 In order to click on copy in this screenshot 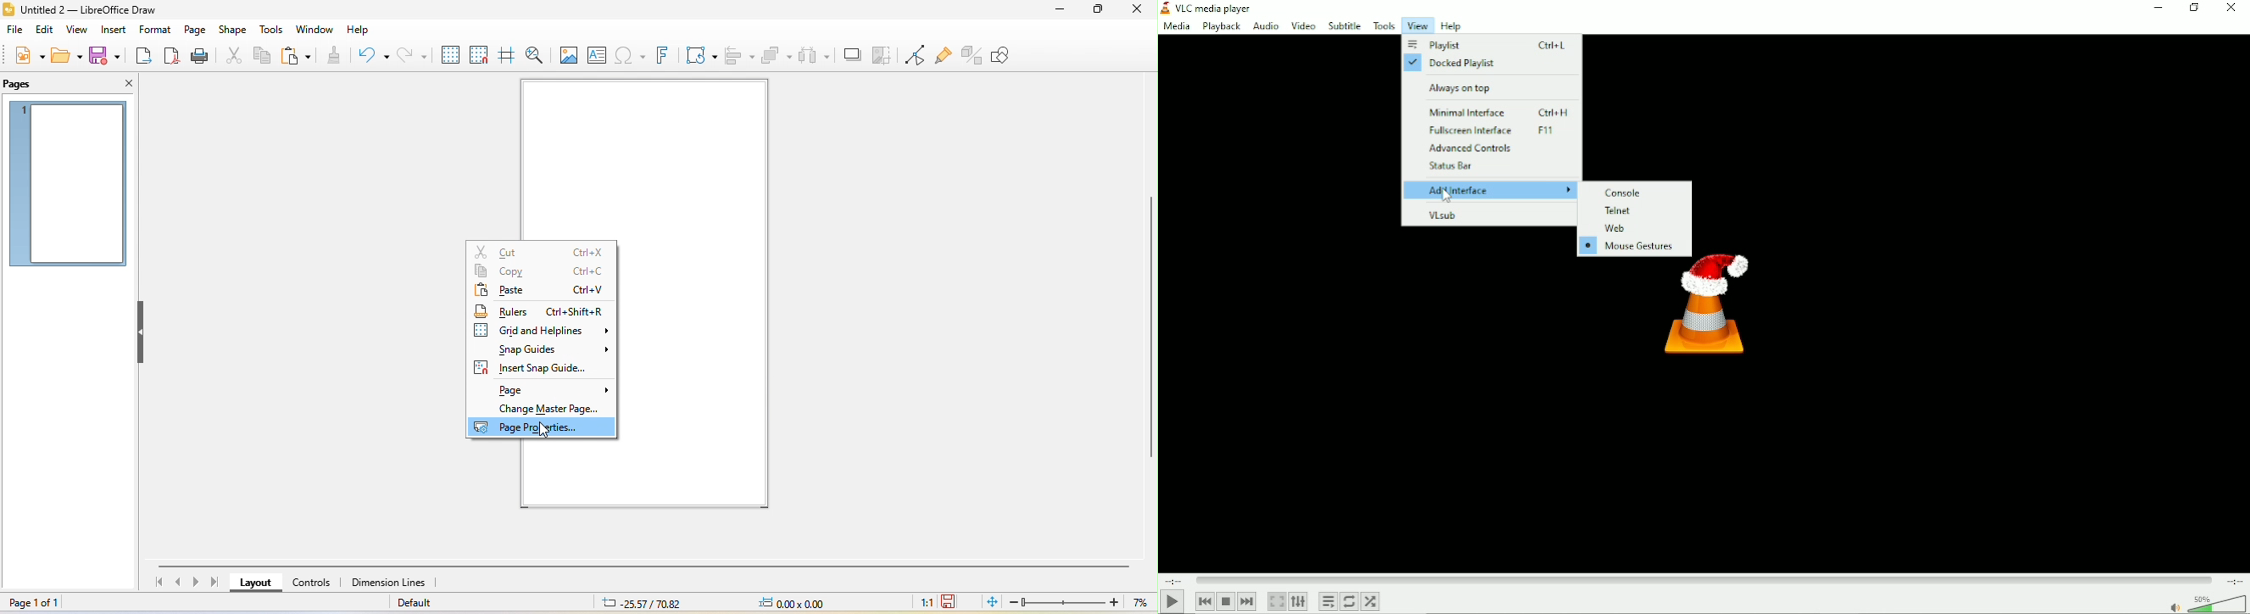, I will do `click(261, 58)`.